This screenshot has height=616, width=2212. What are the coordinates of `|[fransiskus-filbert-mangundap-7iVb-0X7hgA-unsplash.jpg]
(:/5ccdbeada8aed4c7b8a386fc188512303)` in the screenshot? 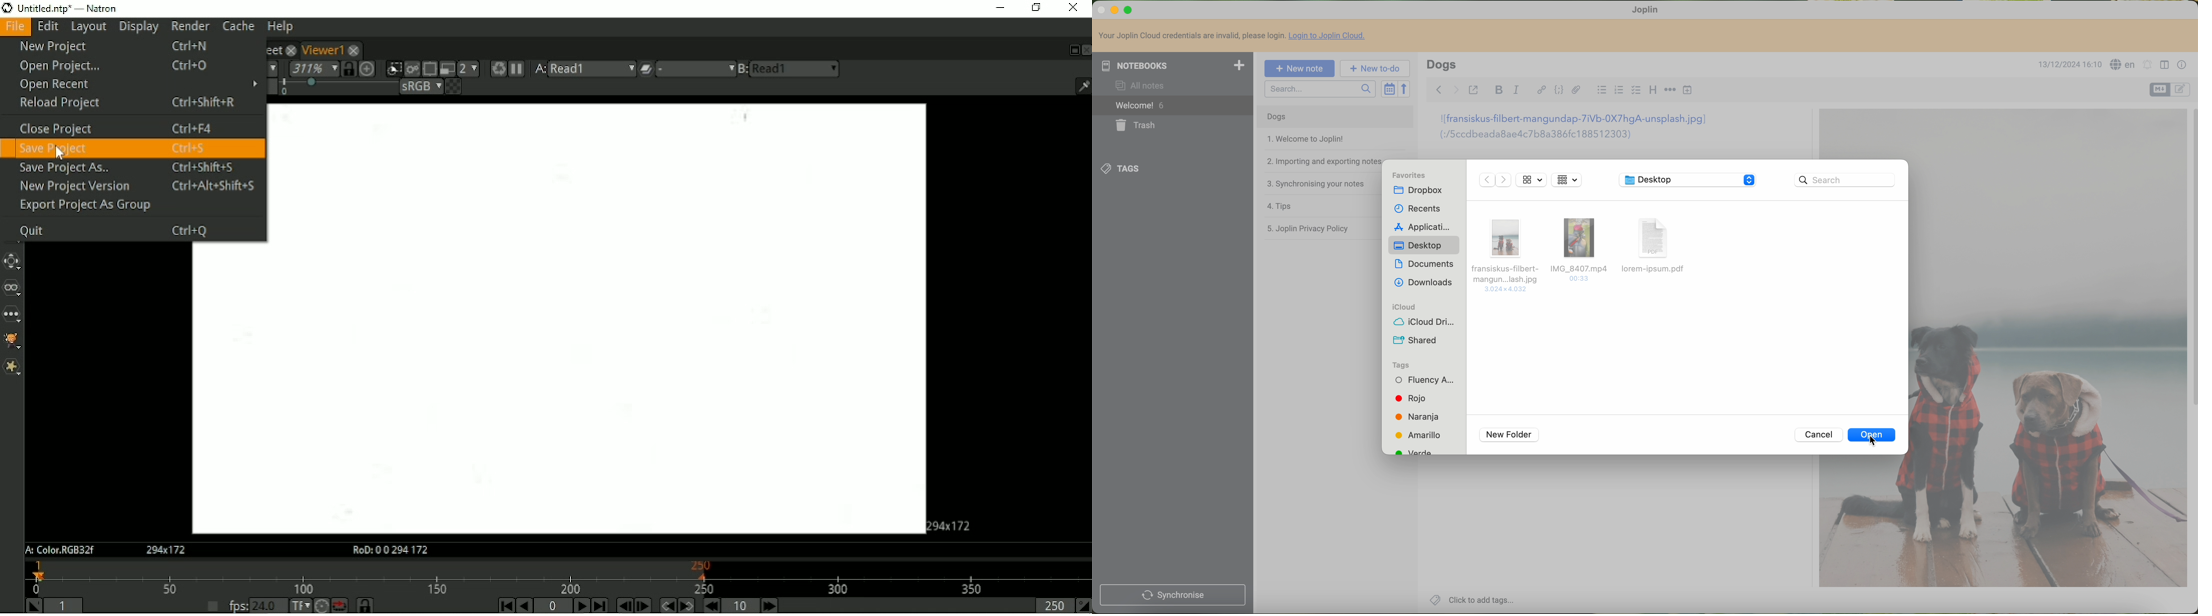 It's located at (1581, 129).